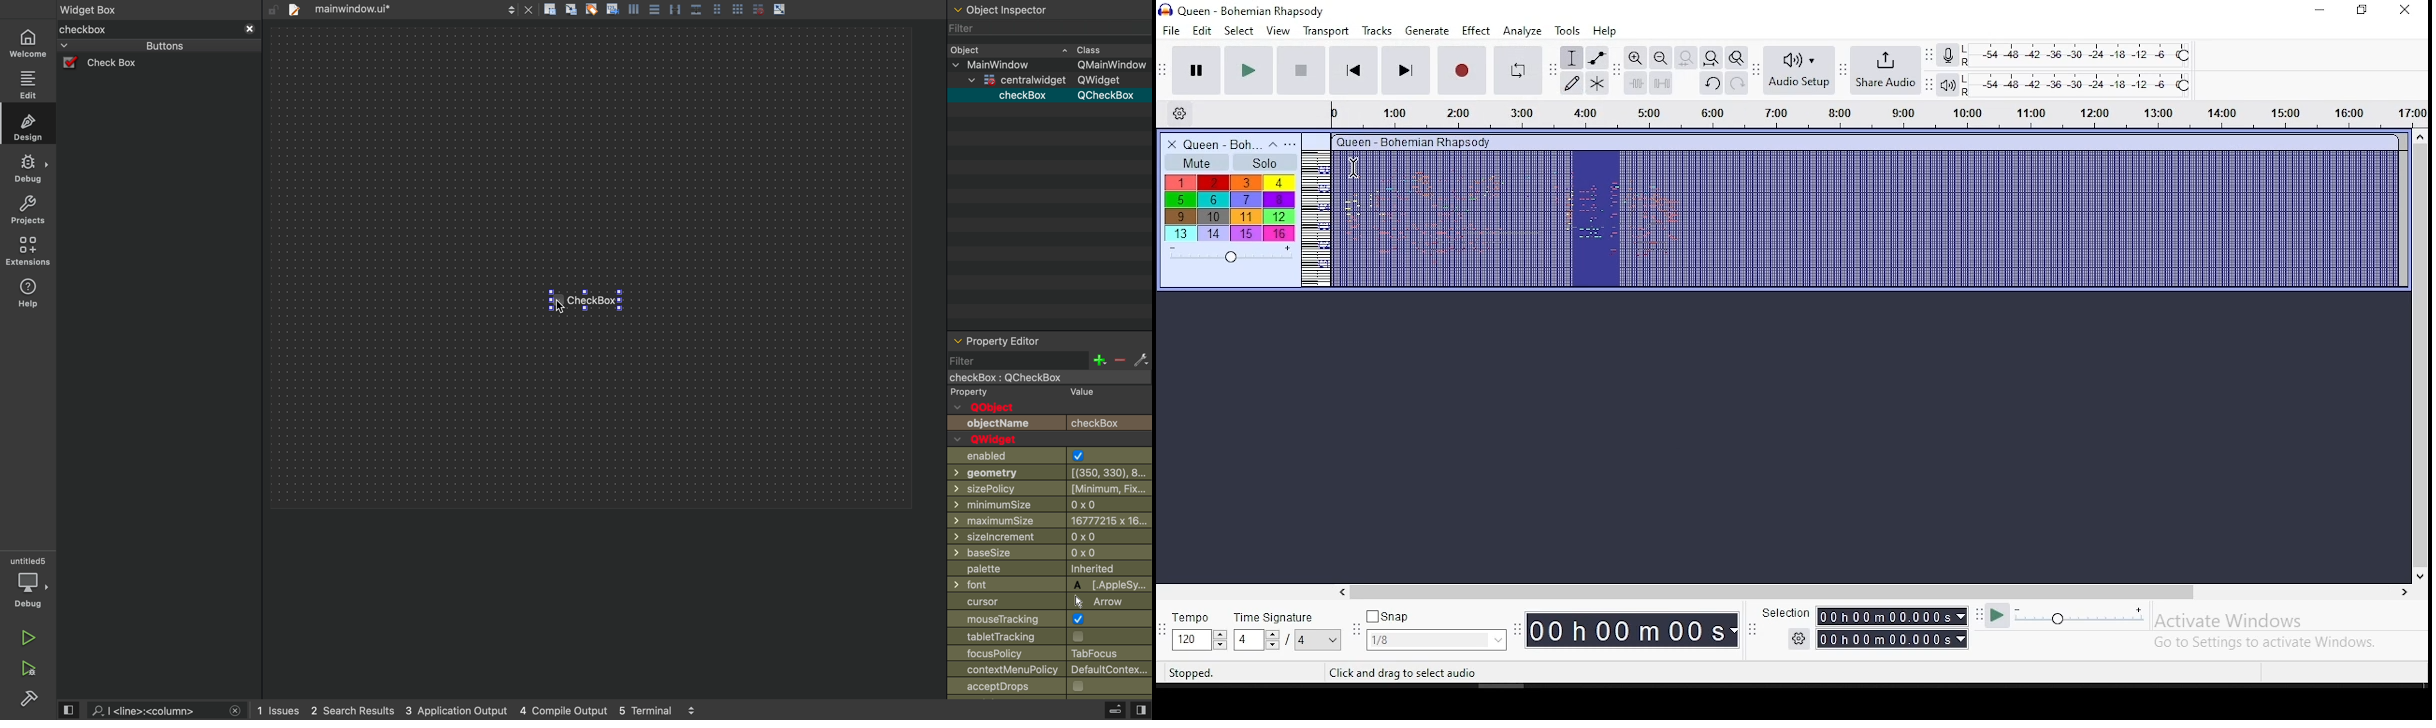  What do you see at coordinates (1948, 54) in the screenshot?
I see `recording level` at bounding box center [1948, 54].